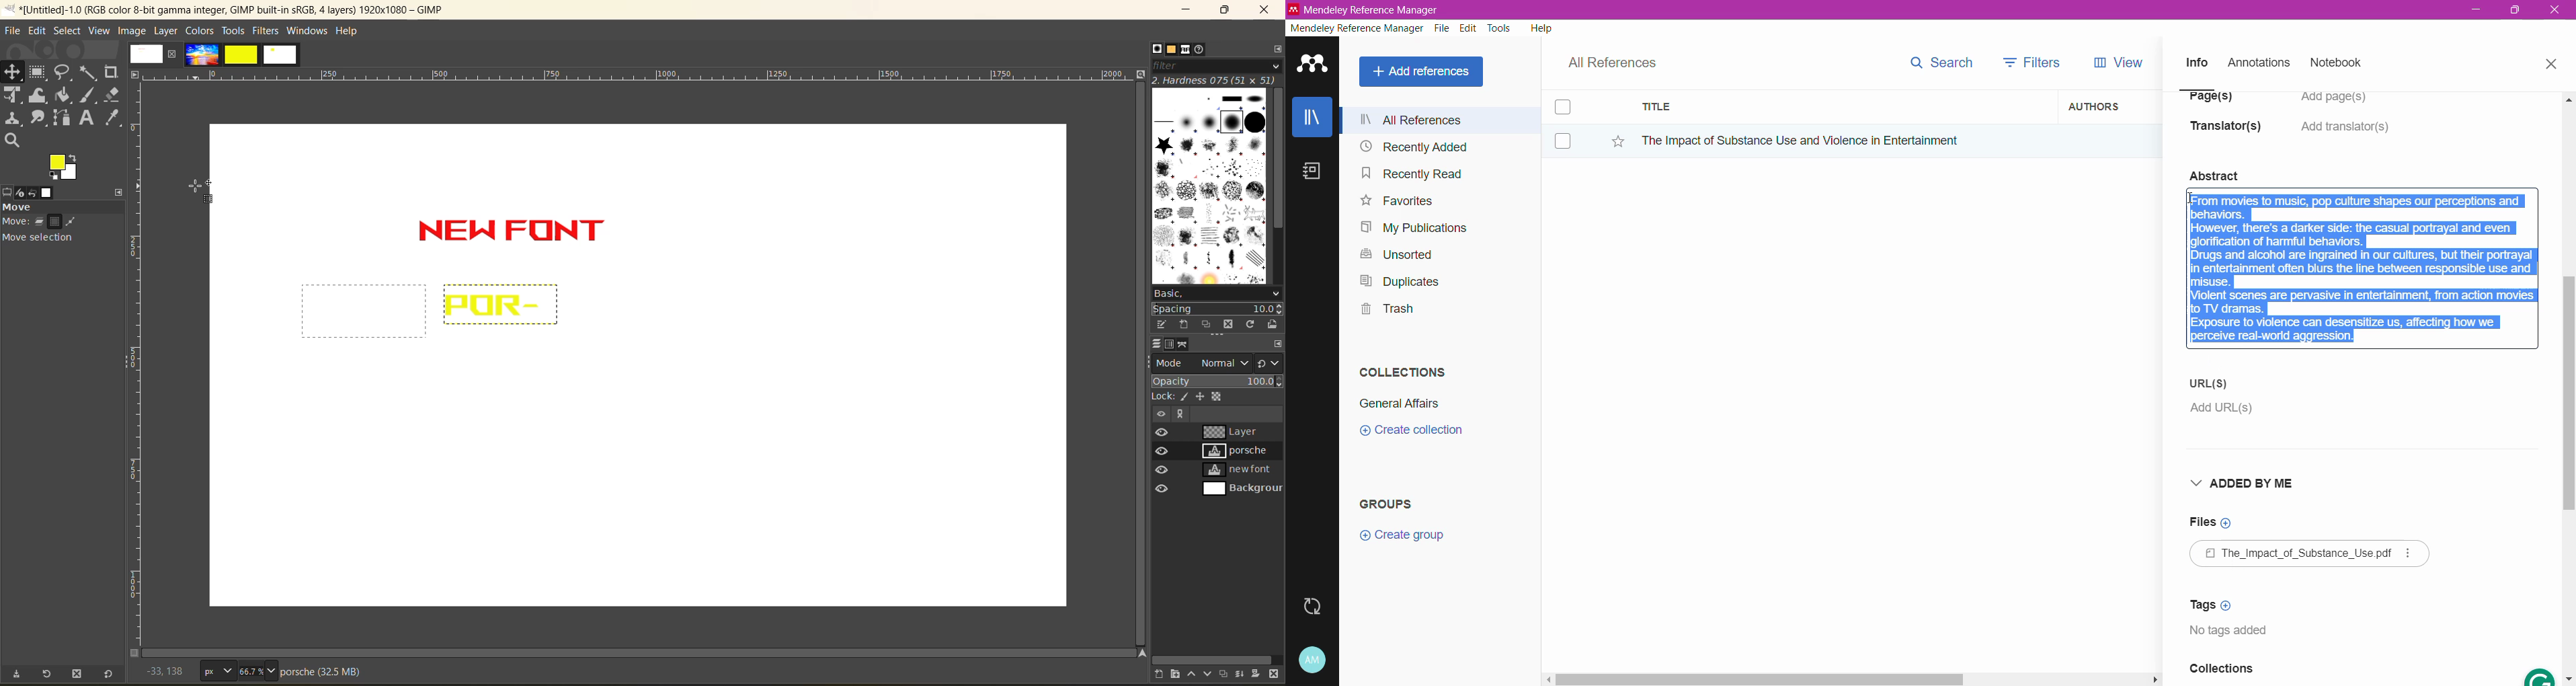  I want to click on Title, so click(1843, 107).